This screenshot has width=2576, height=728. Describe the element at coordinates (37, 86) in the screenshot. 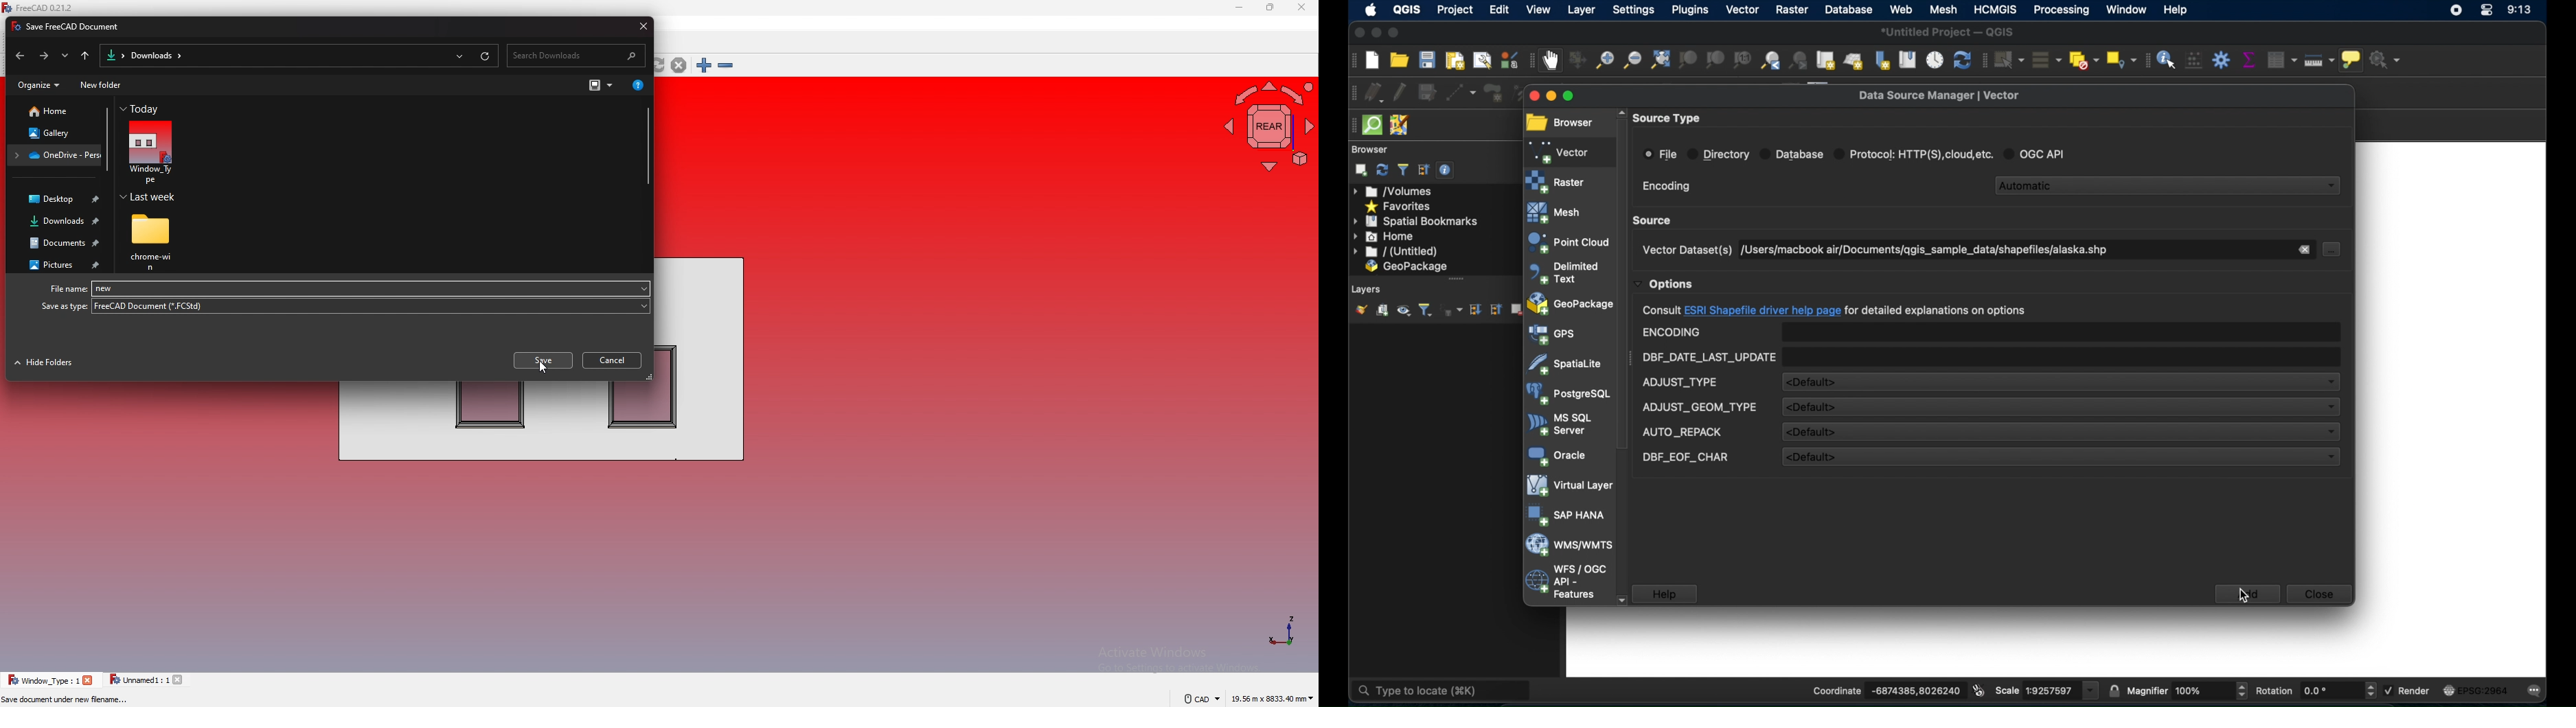

I see `organize` at that location.